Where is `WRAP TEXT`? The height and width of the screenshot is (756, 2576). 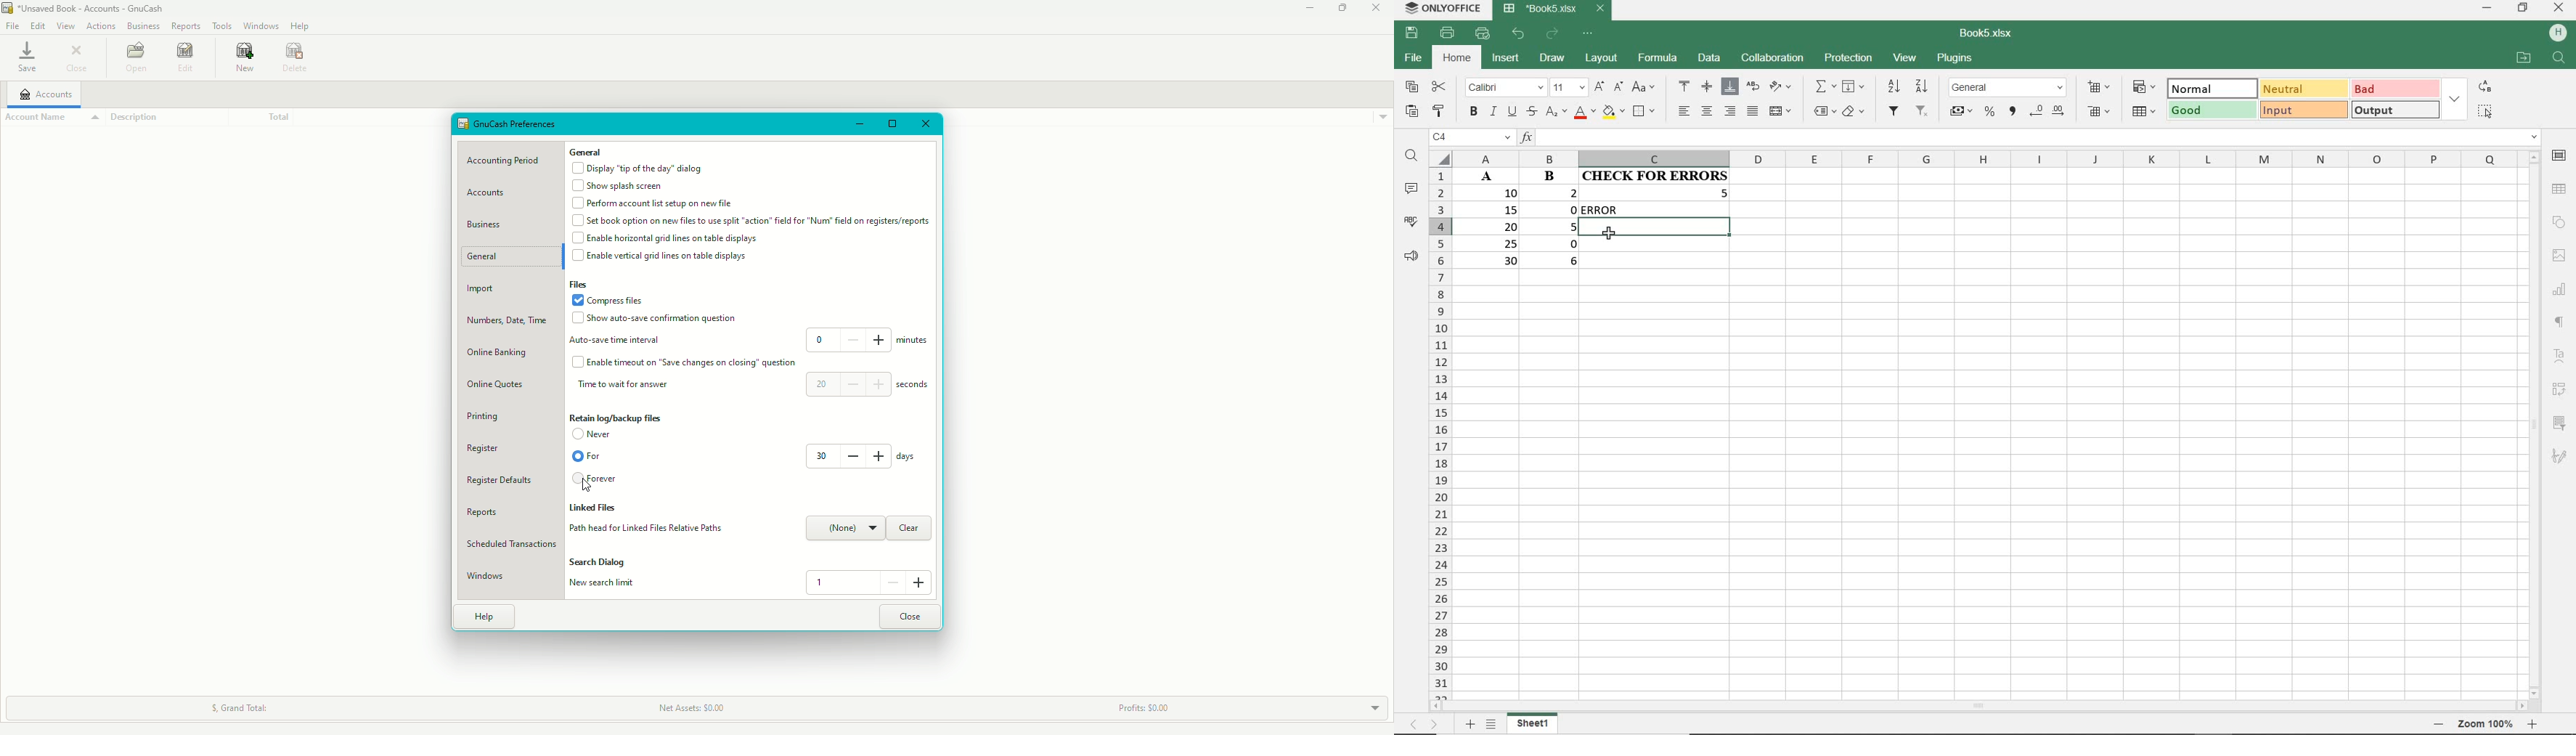
WRAP TEXT is located at coordinates (1752, 87).